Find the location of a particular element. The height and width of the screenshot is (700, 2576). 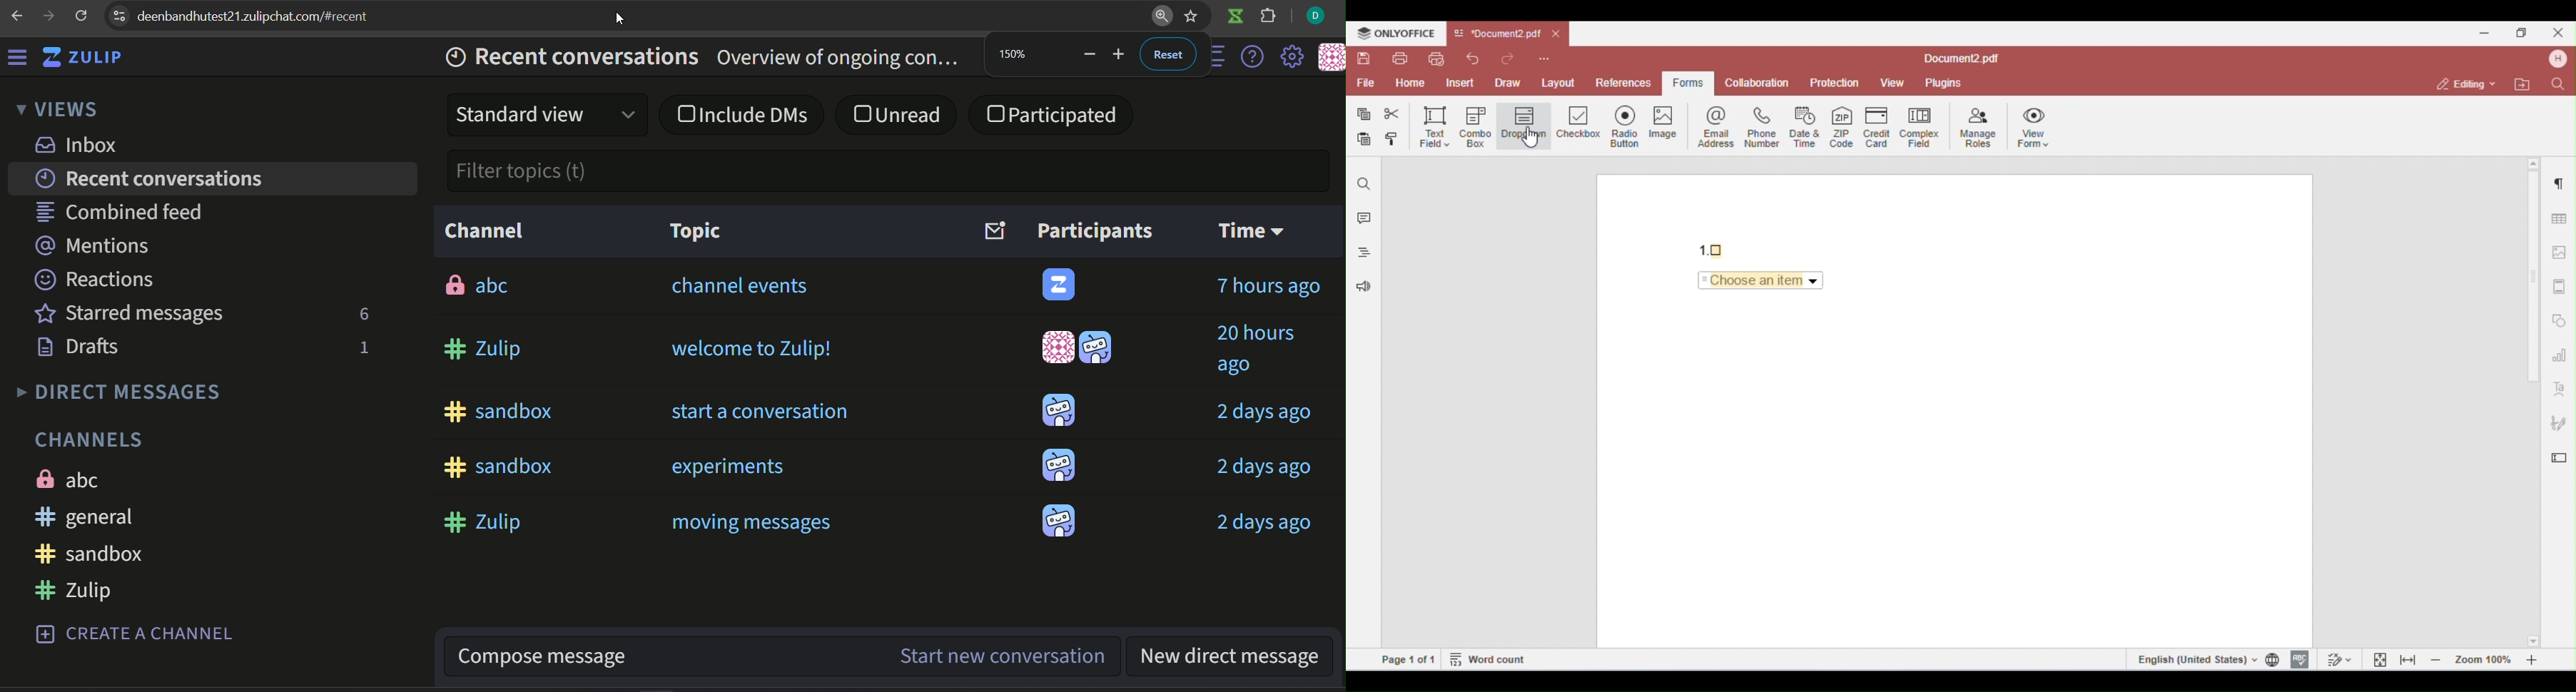

abc is located at coordinates (85, 479).